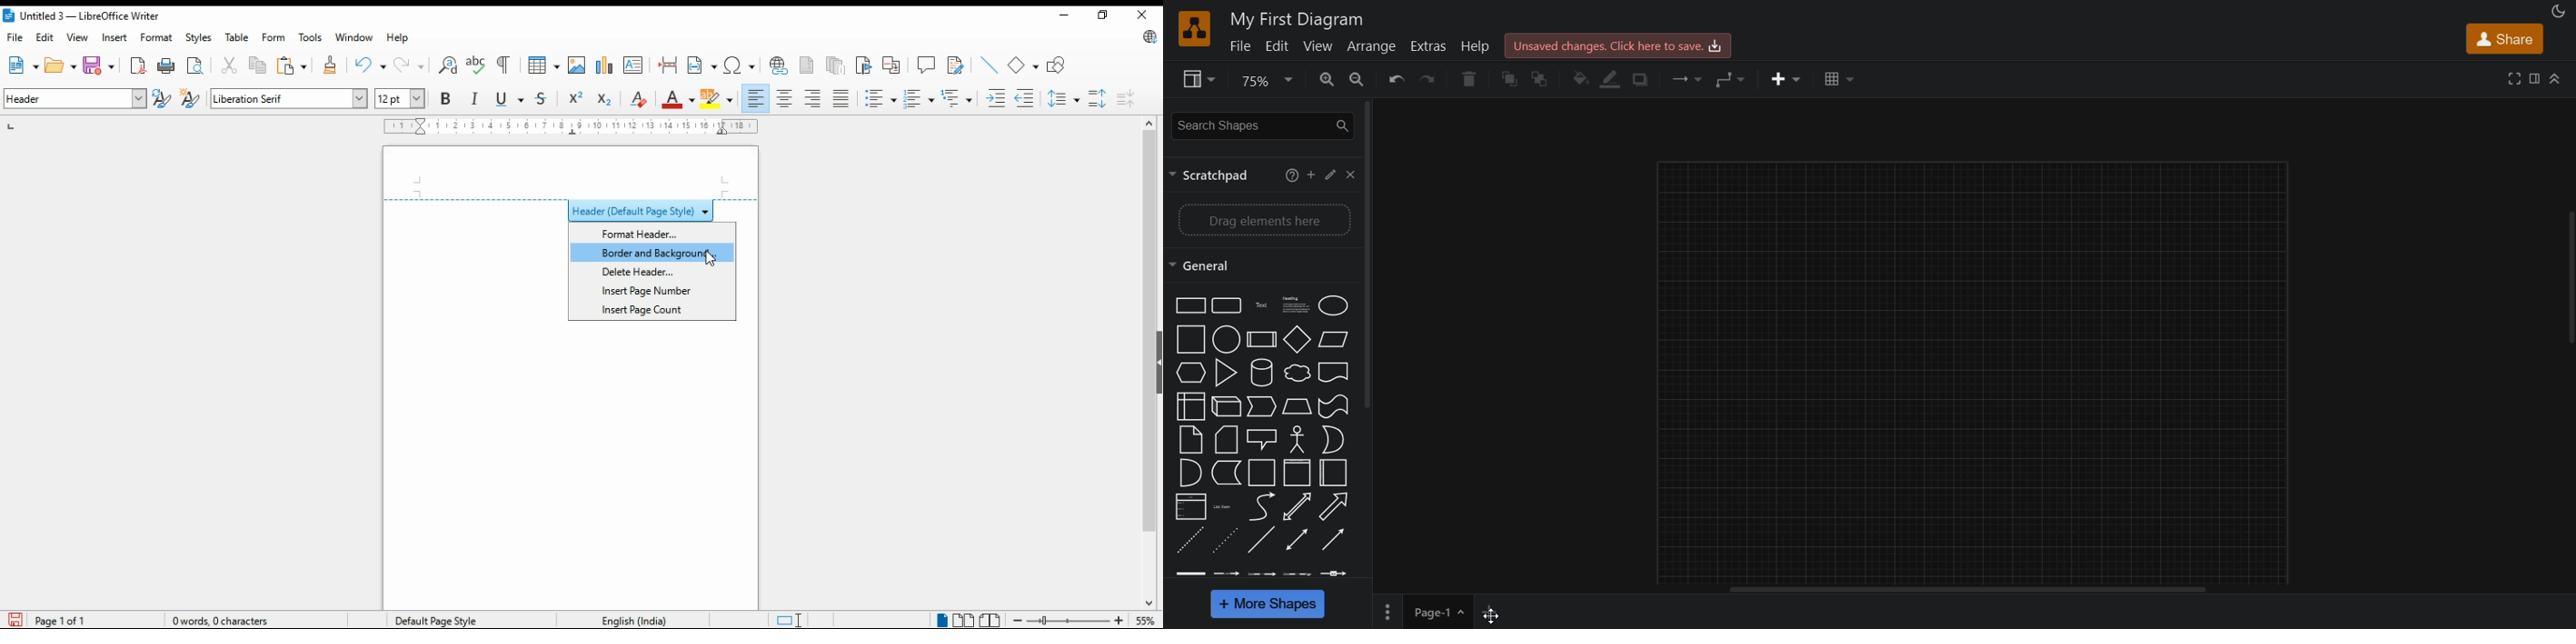 Image resolution: width=2576 pixels, height=644 pixels. Describe the element at coordinates (1066, 620) in the screenshot. I see `zoom in/zoom out slider` at that location.